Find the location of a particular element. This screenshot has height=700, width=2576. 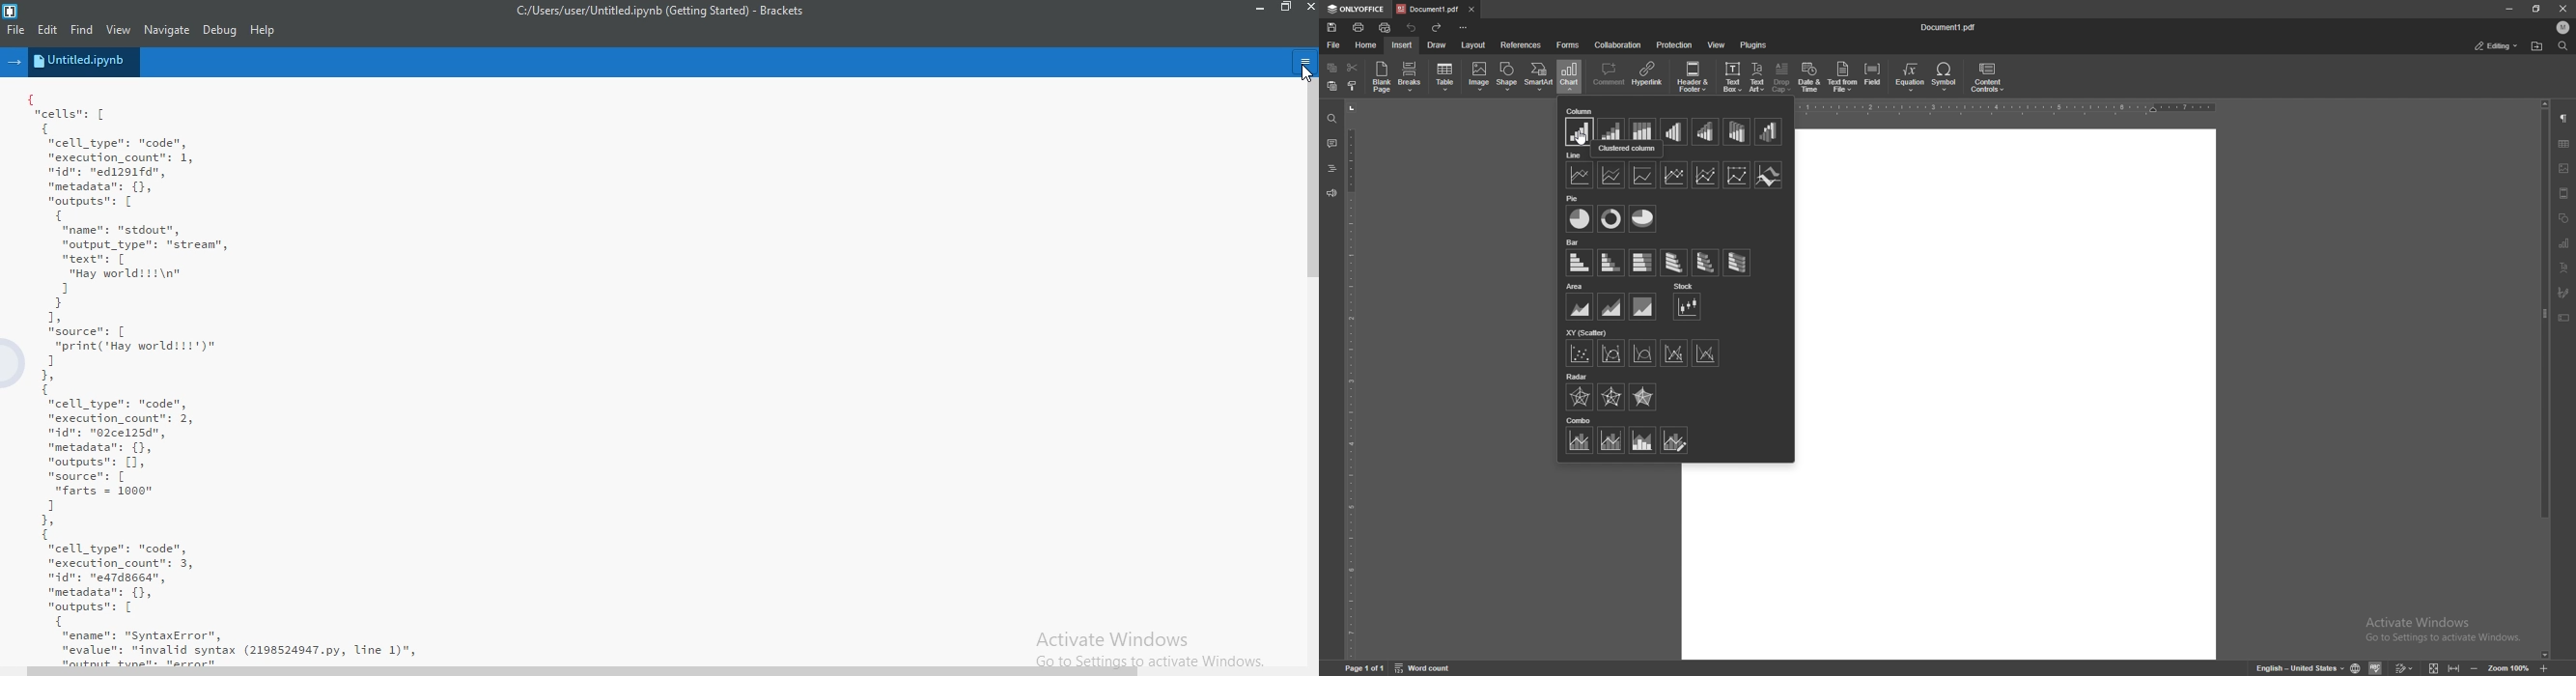

radar is located at coordinates (1580, 397).